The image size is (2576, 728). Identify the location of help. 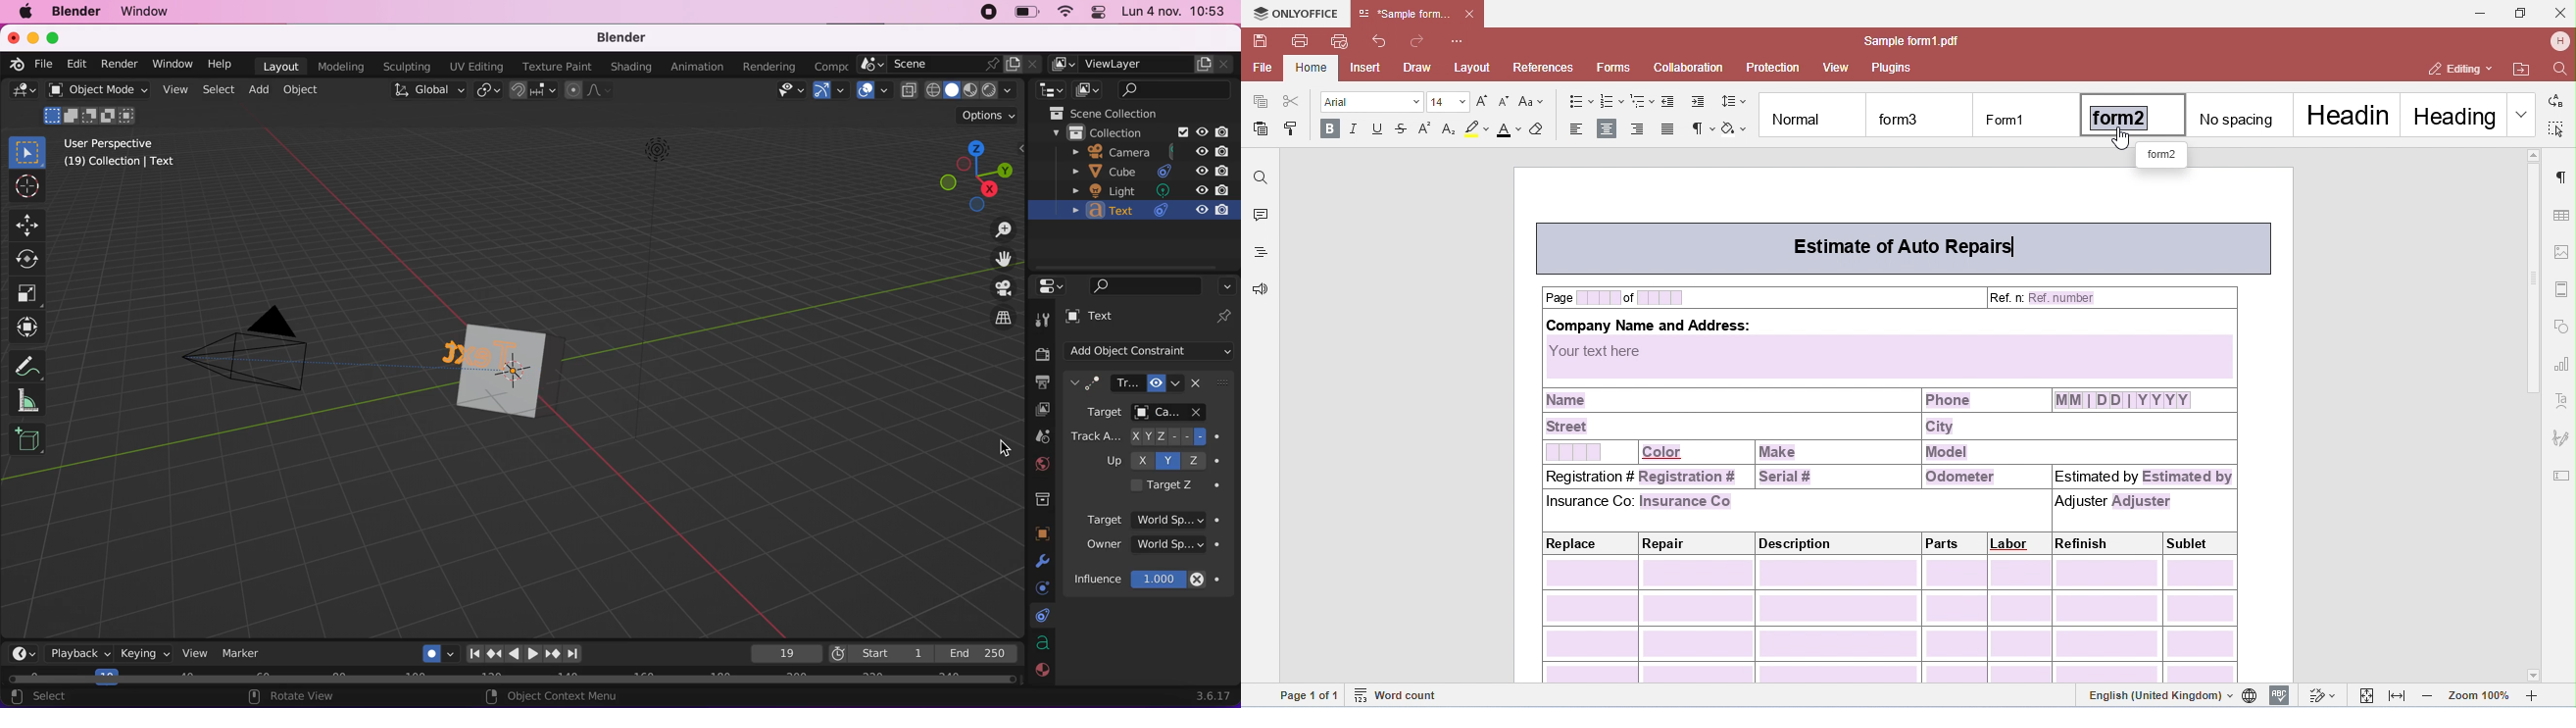
(224, 65).